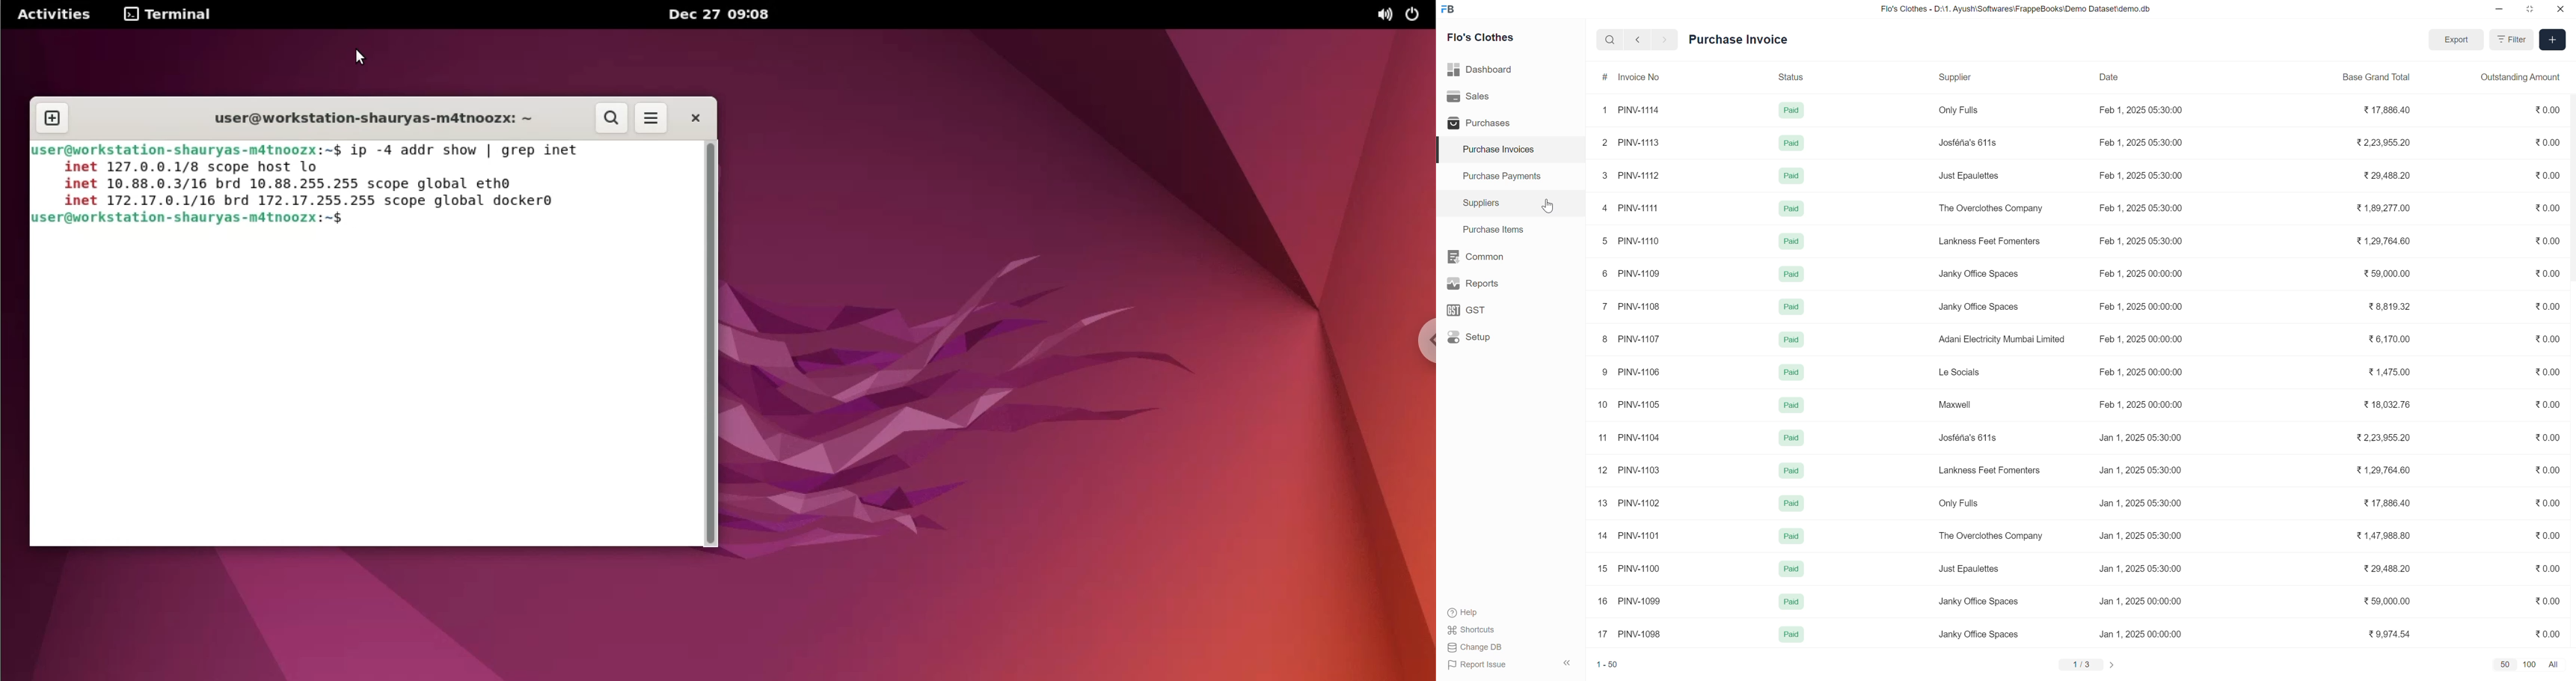  Describe the element at coordinates (2386, 110) in the screenshot. I see `17,886.40` at that location.